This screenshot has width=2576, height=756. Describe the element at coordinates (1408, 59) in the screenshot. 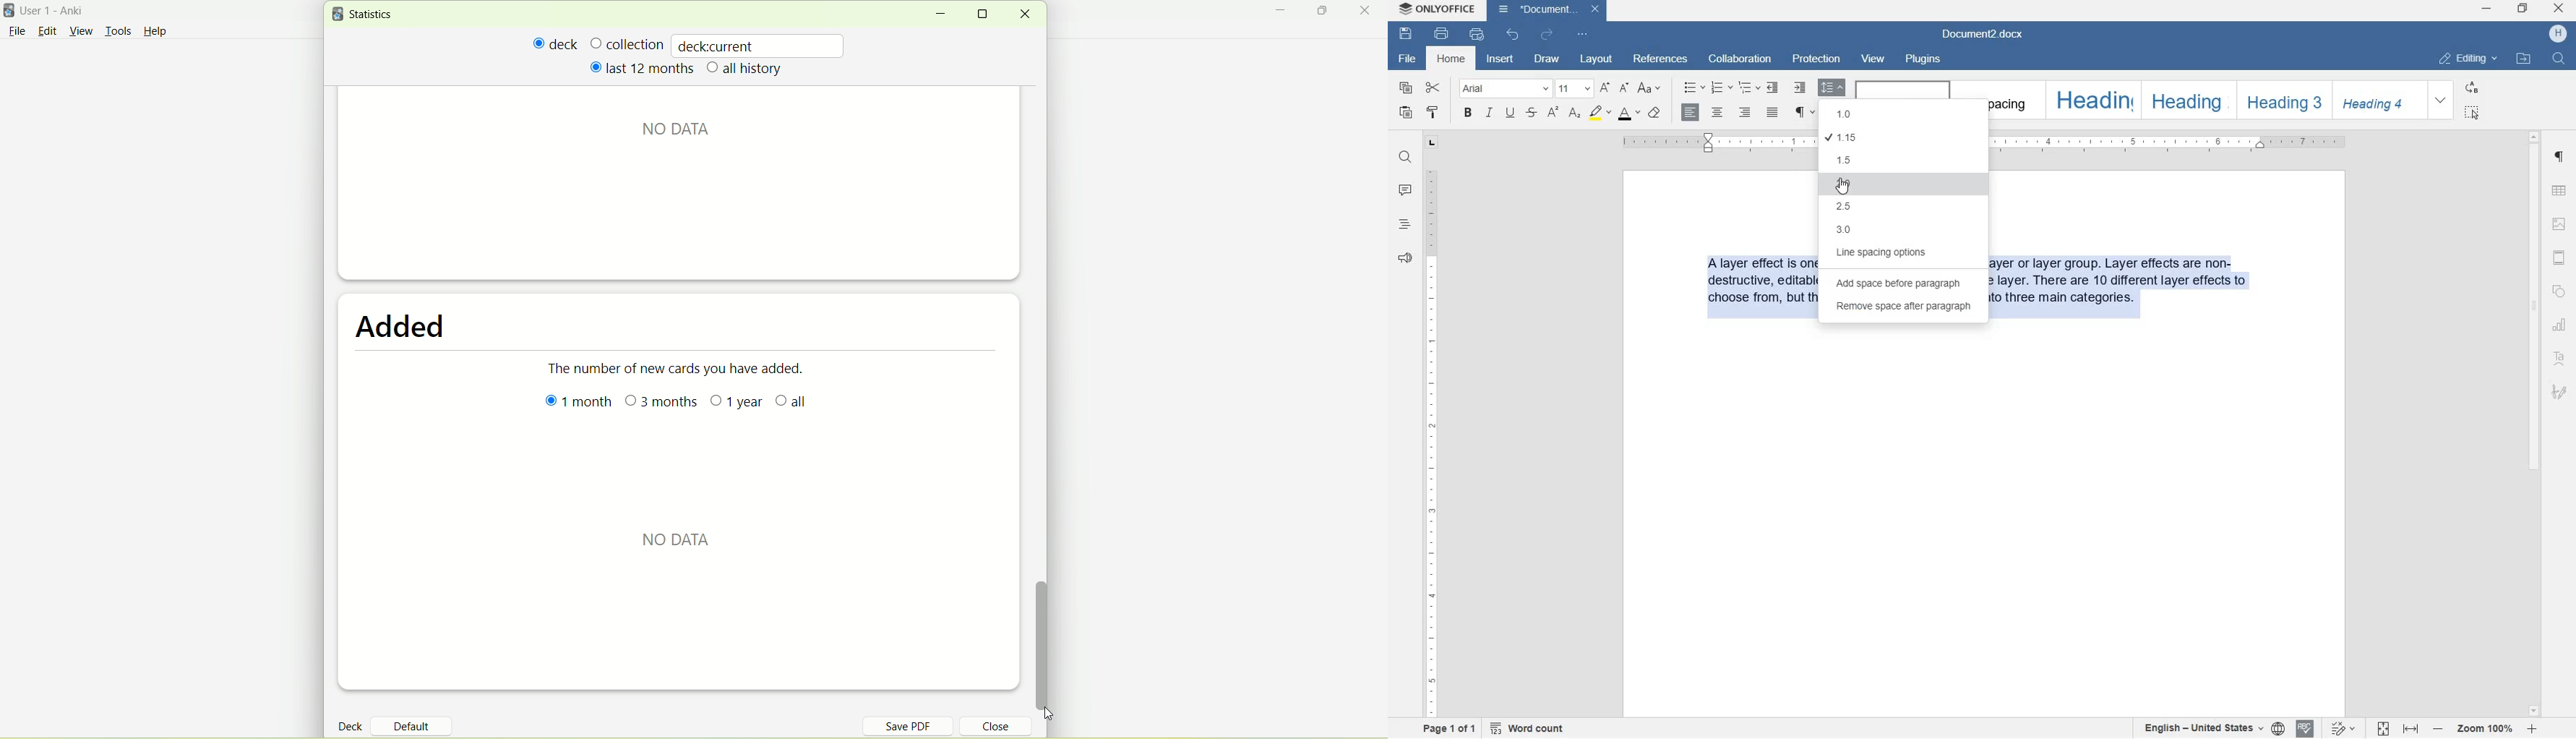

I see `file` at that location.